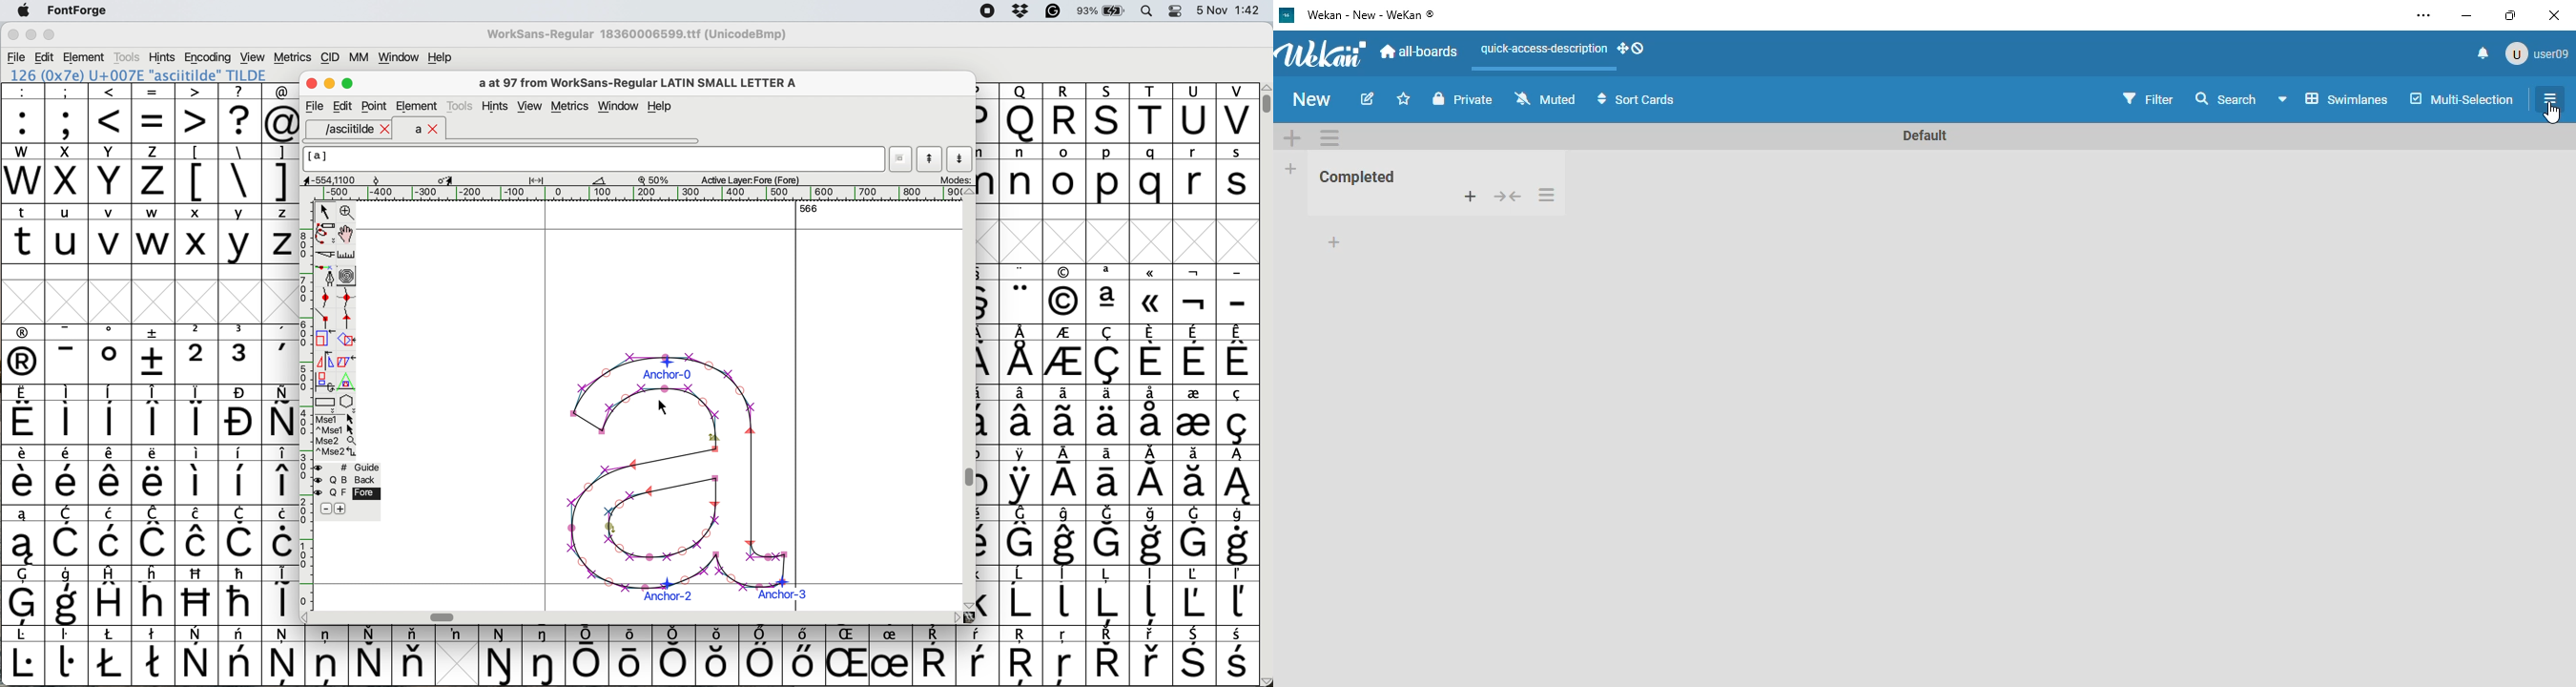 The height and width of the screenshot is (700, 2576). I want to click on symbol, so click(1065, 476).